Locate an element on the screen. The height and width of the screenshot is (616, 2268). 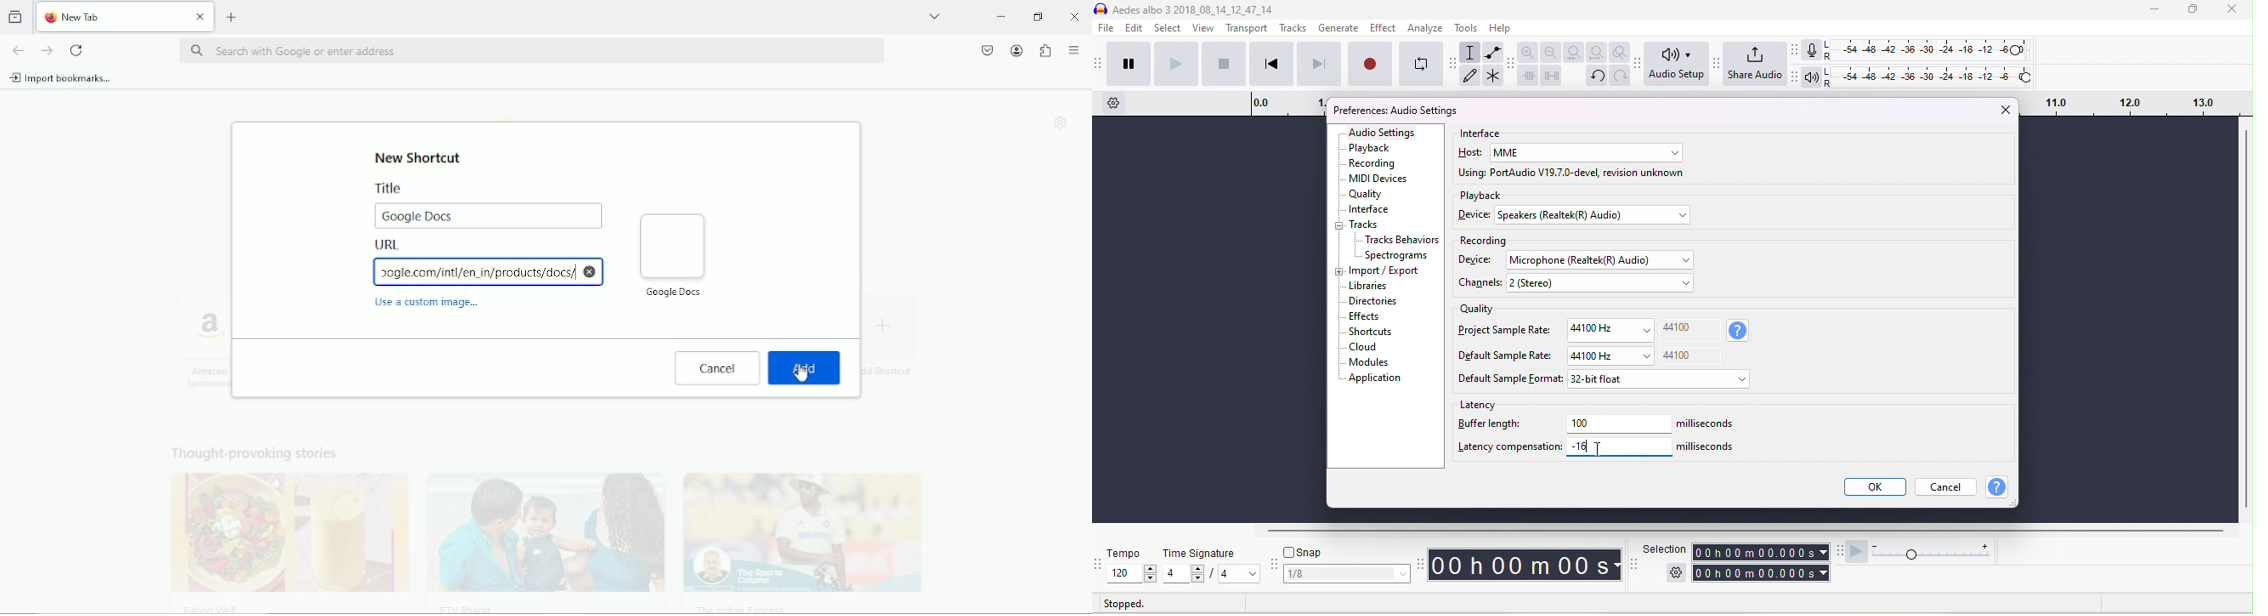
cancel is located at coordinates (1948, 486).